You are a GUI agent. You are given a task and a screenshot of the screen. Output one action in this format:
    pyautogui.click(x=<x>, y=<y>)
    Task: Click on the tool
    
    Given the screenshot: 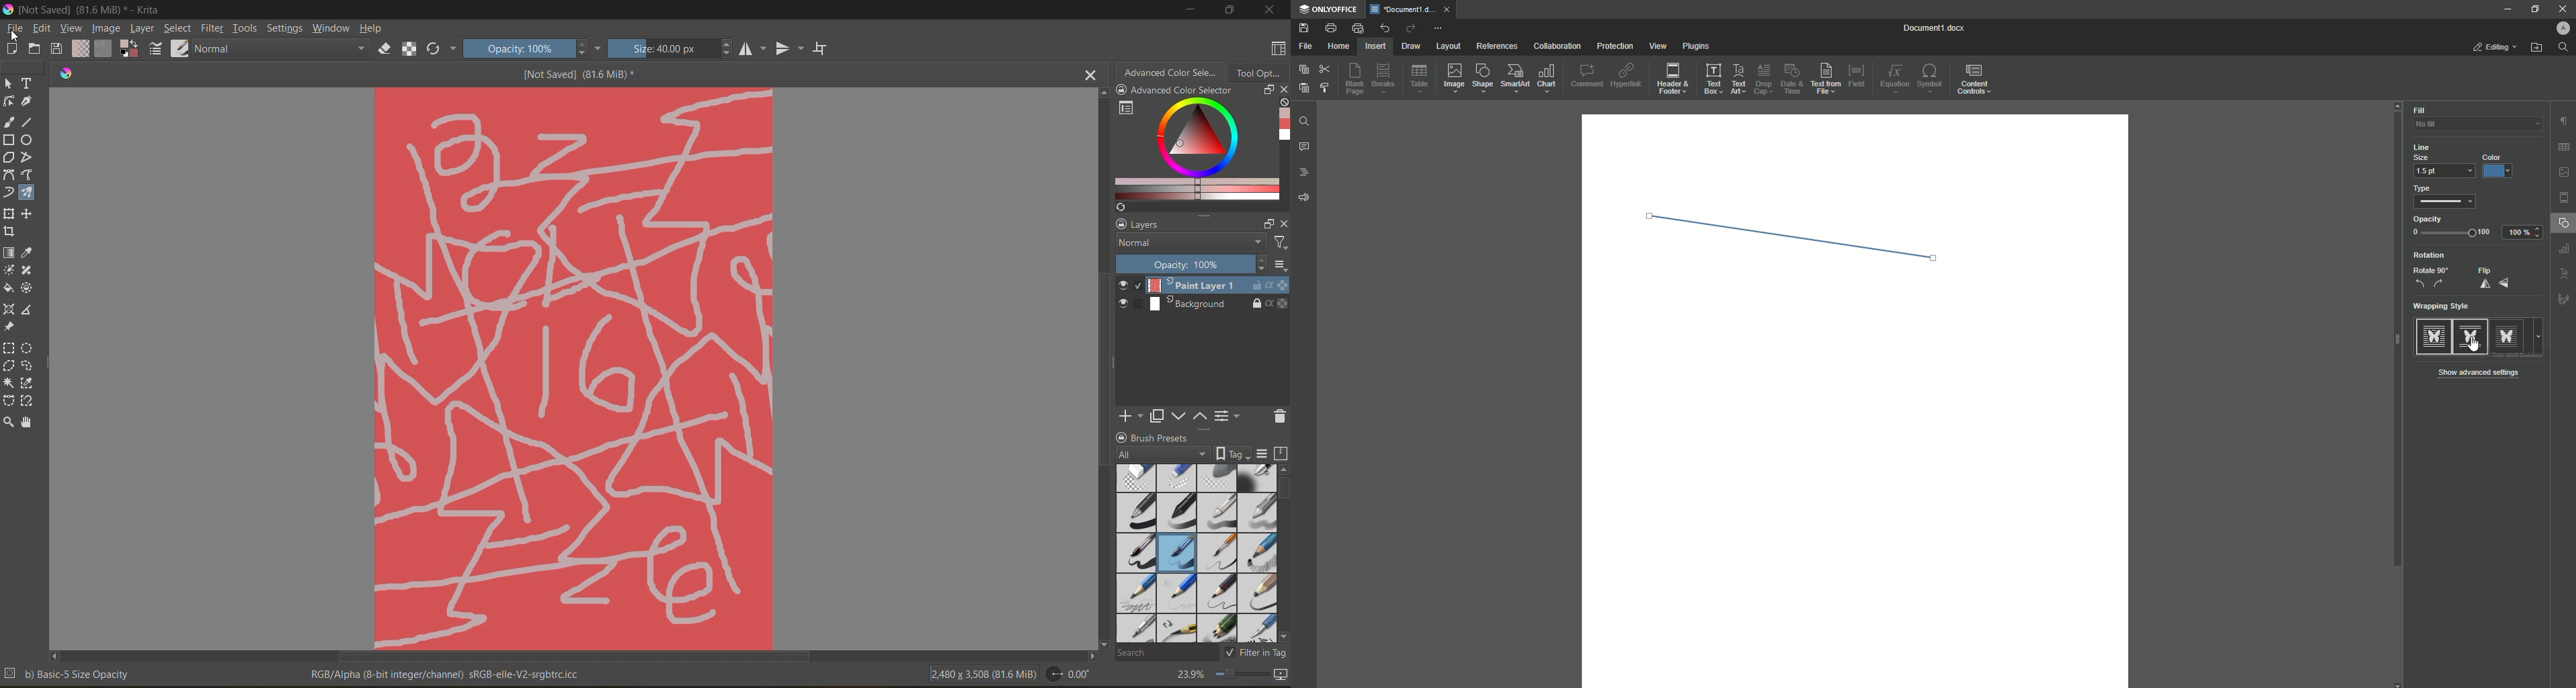 What is the action you would take?
    pyautogui.click(x=28, y=253)
    